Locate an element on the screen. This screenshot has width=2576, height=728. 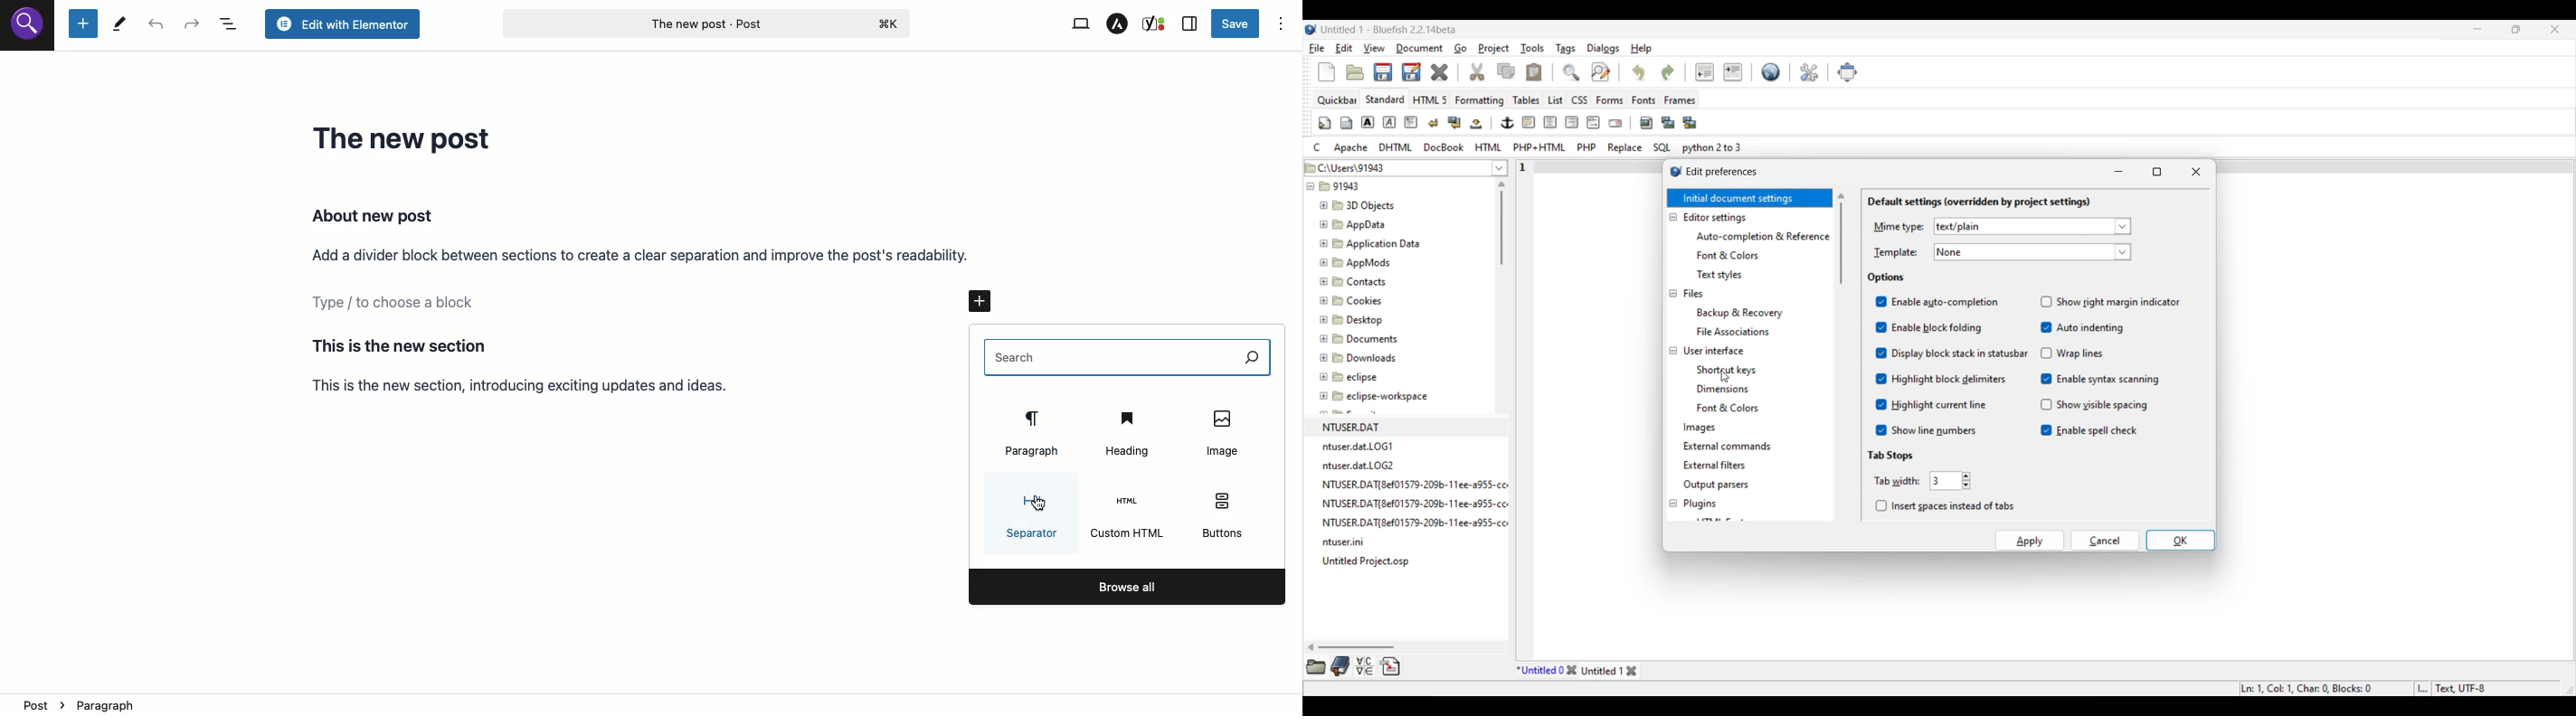
®B eclipse is located at coordinates (1349, 377).